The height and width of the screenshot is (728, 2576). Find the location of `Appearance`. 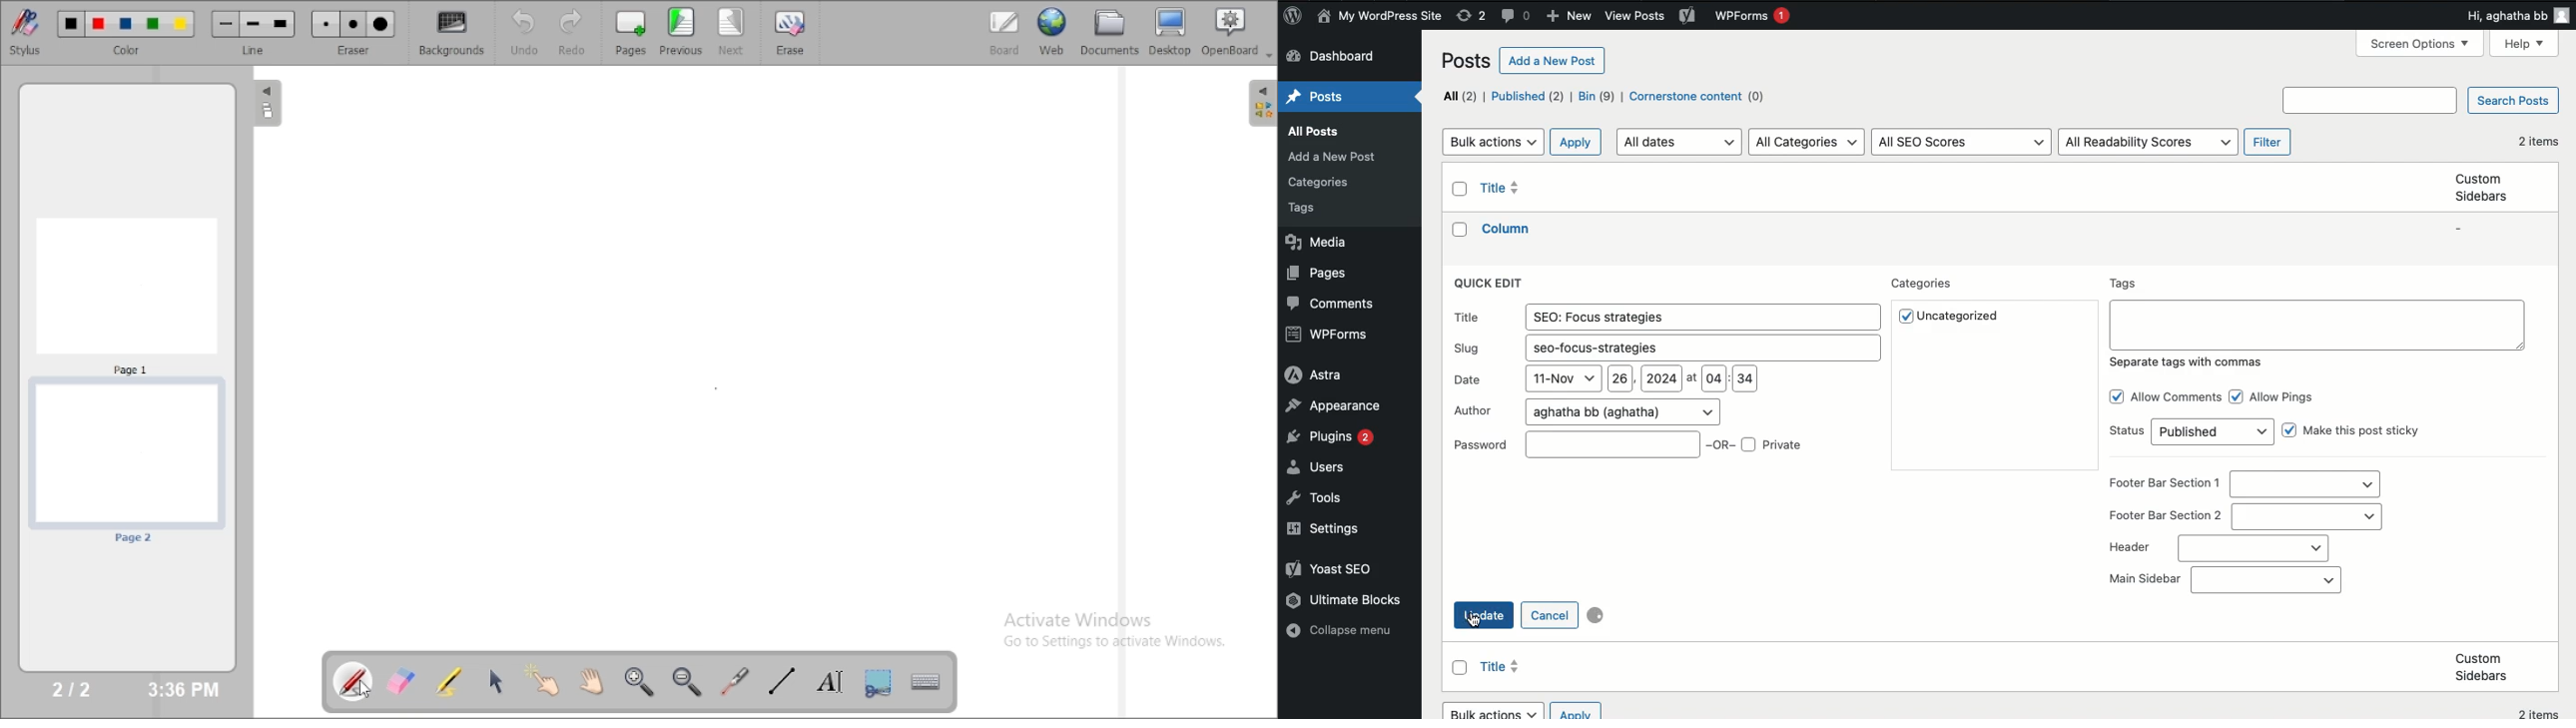

Appearance is located at coordinates (1333, 406).